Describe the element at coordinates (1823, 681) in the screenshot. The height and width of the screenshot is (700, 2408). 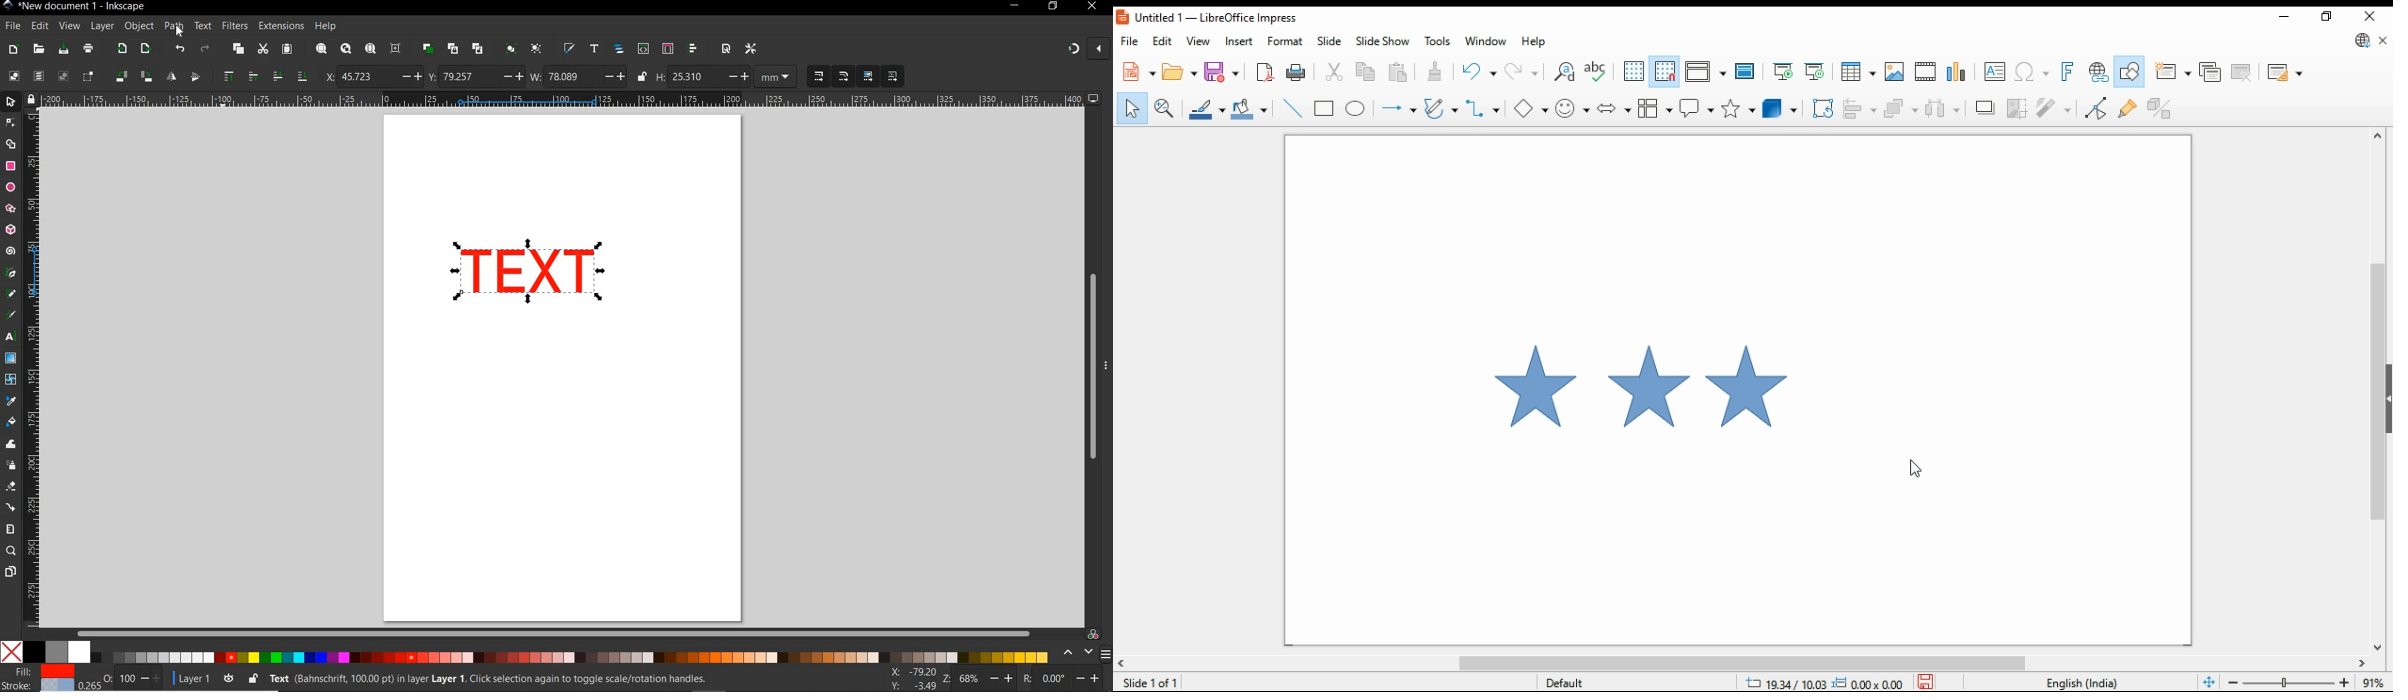
I see `dimensions` at that location.